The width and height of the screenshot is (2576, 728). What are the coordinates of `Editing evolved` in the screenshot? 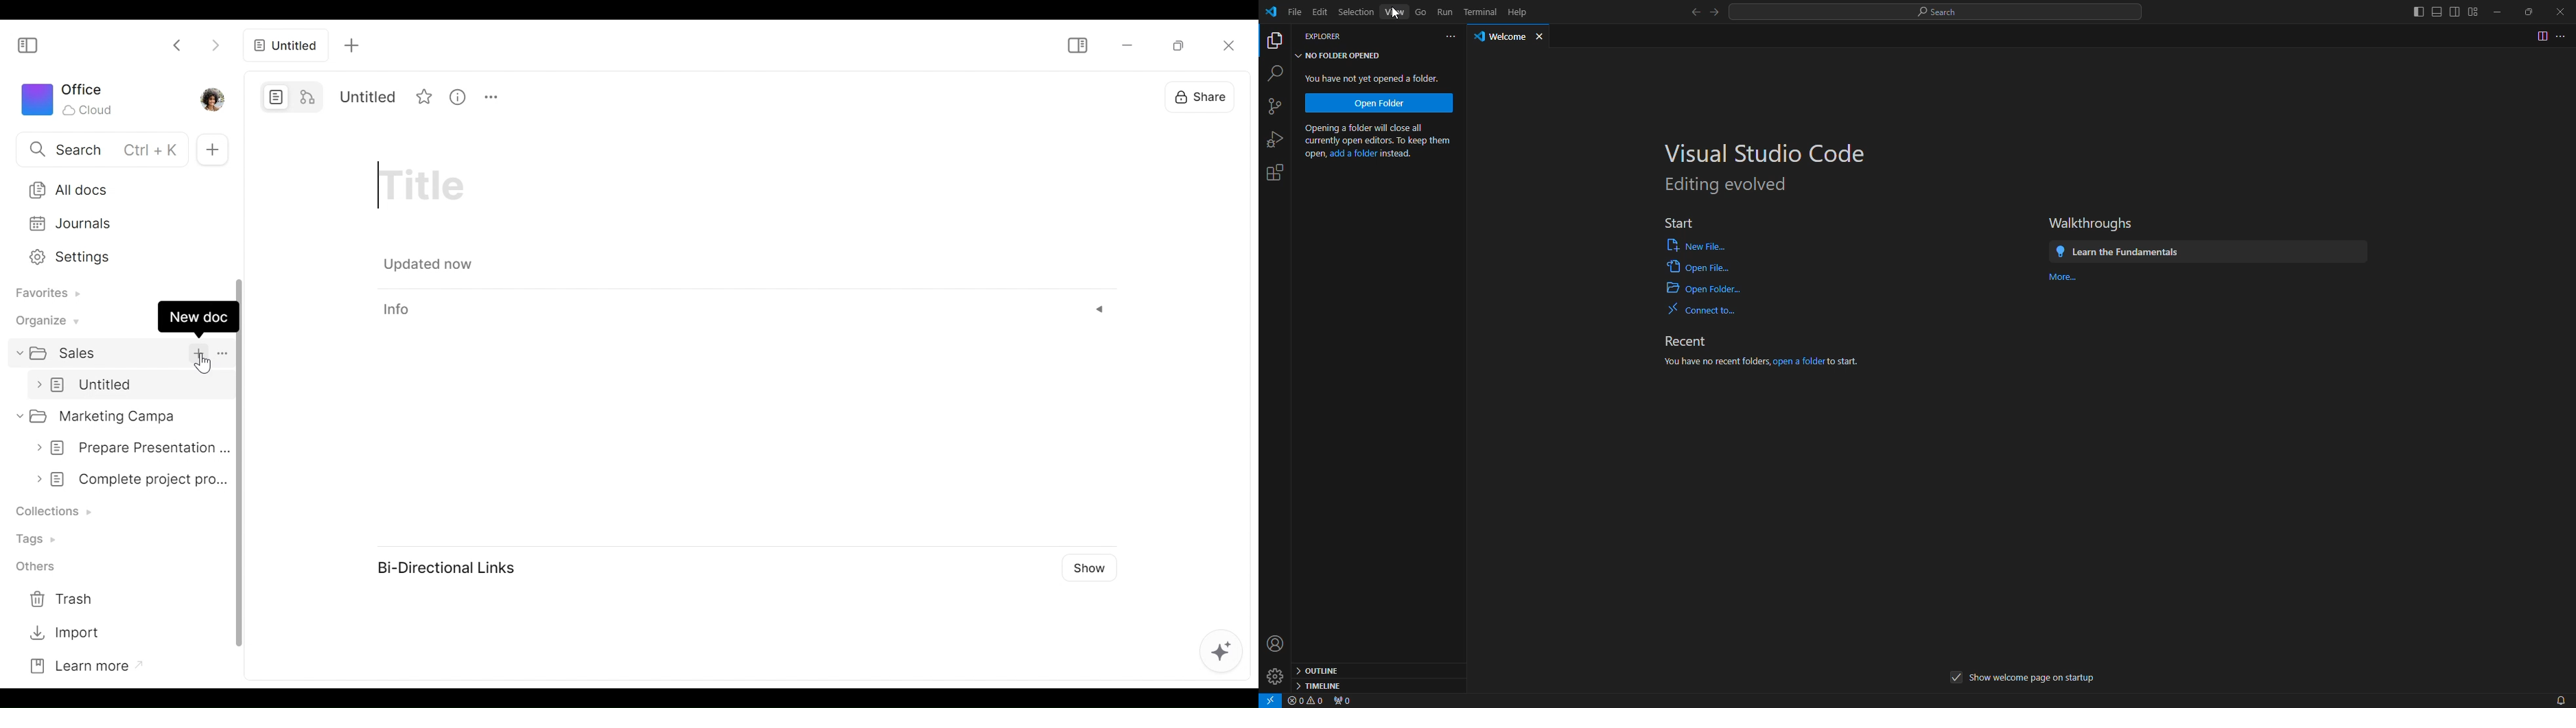 It's located at (1729, 185).